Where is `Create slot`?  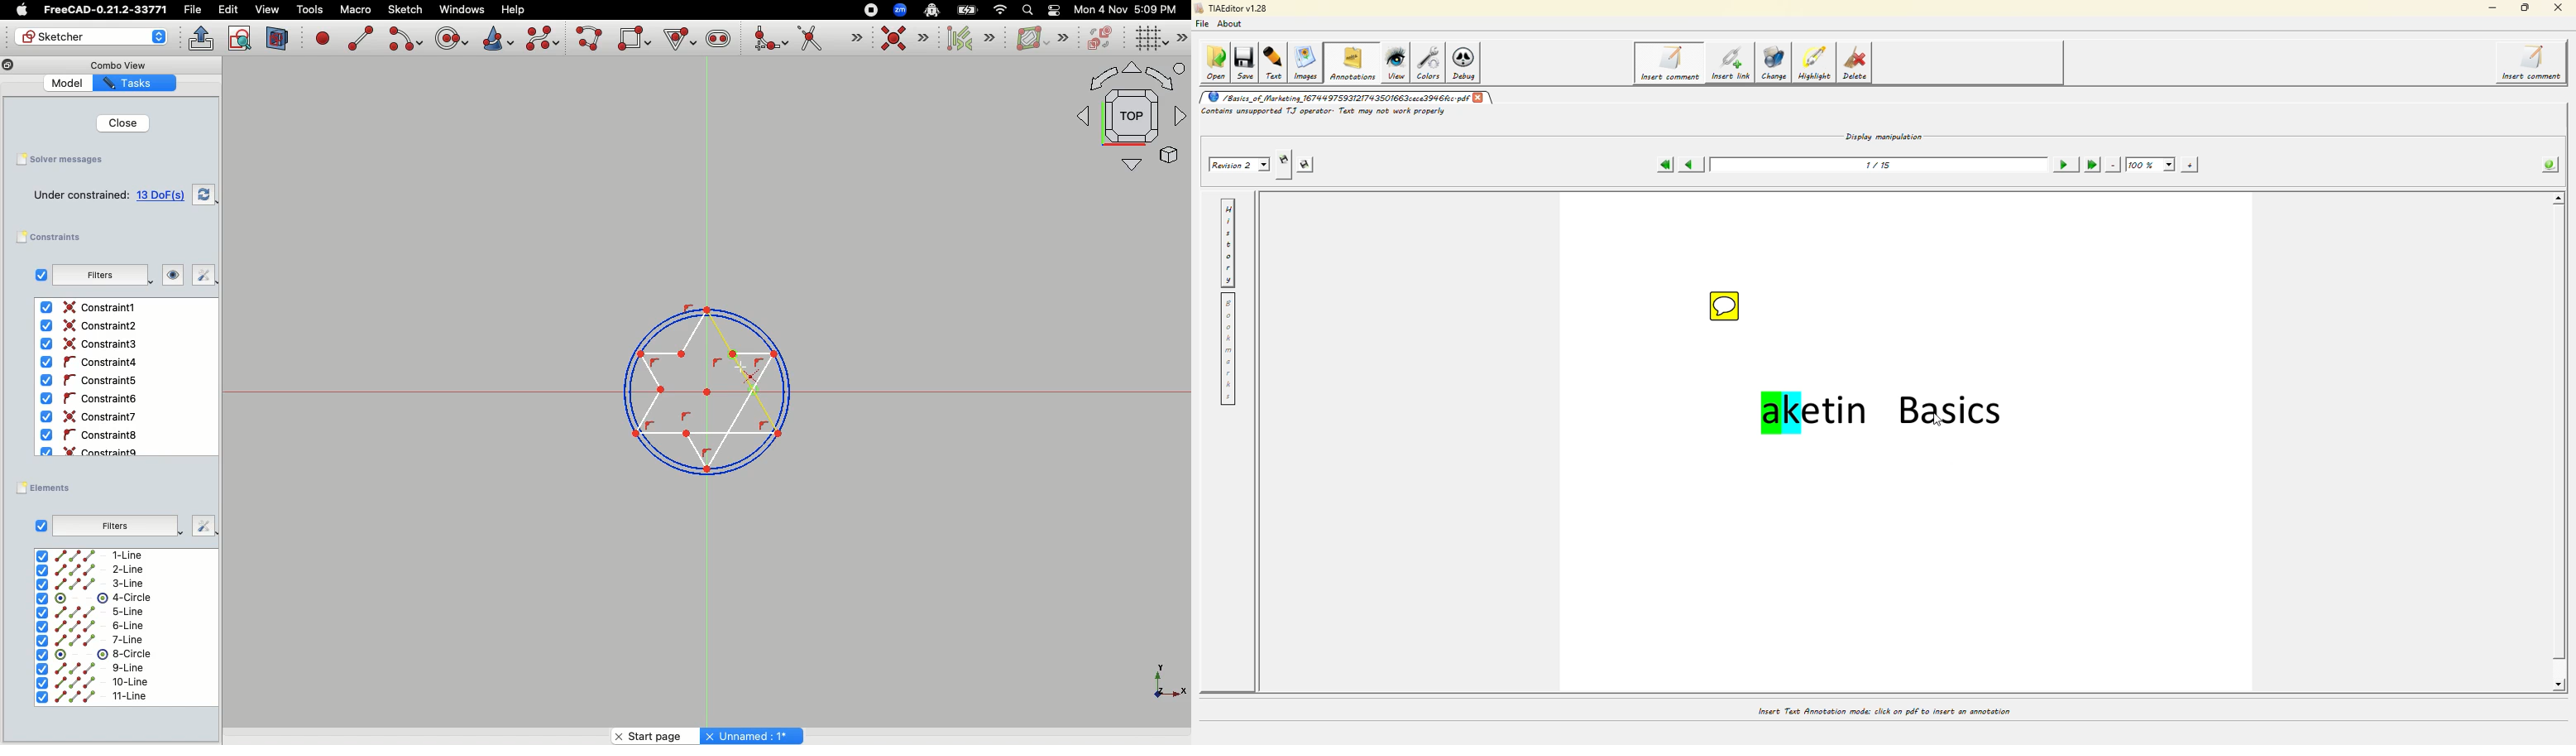
Create slot is located at coordinates (717, 41).